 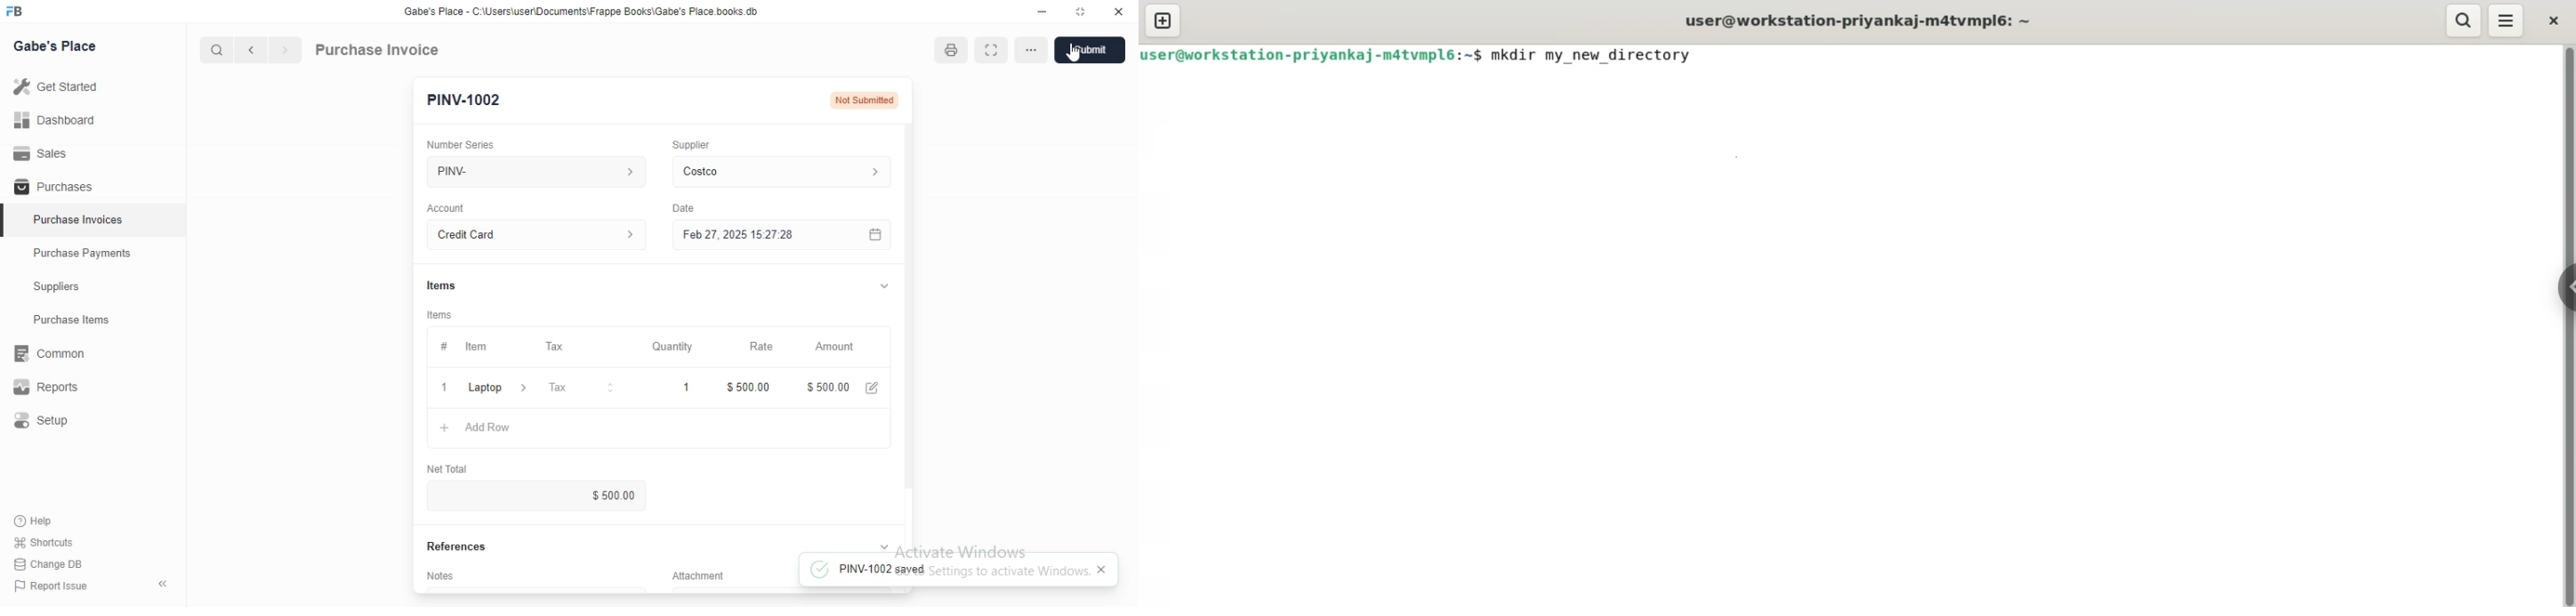 What do you see at coordinates (378, 49) in the screenshot?
I see `Purchase Invoice` at bounding box center [378, 49].